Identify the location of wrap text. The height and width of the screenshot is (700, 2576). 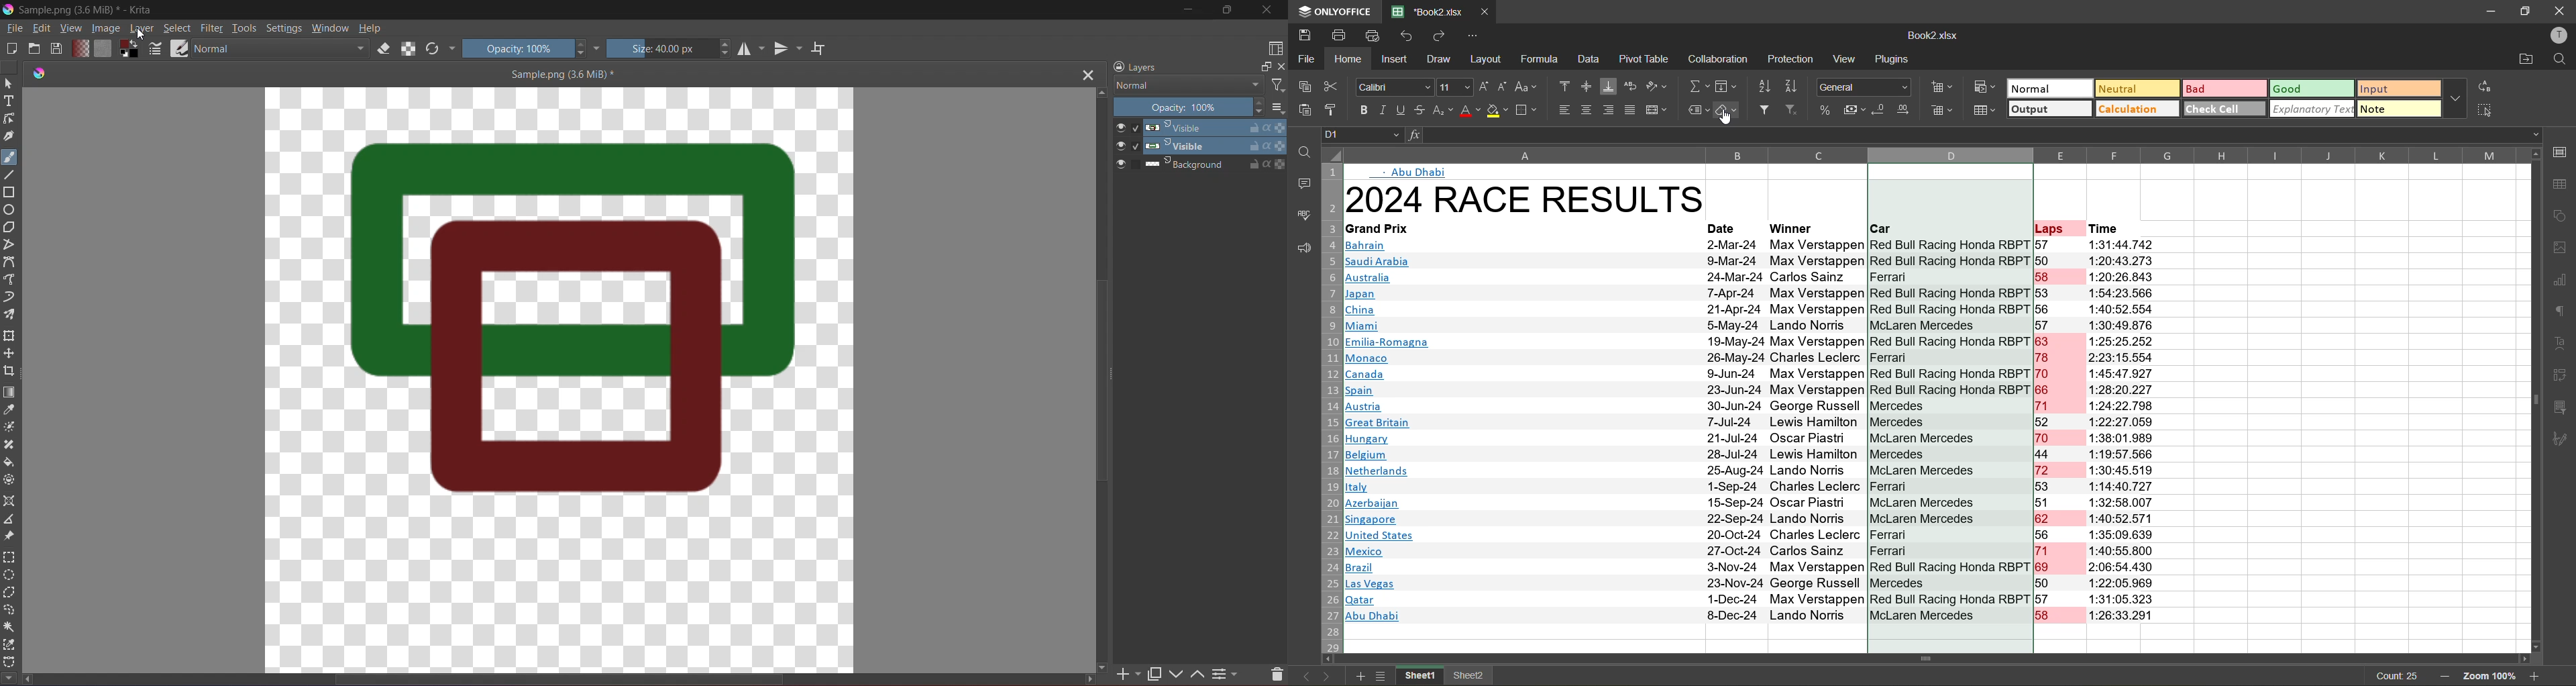
(1630, 87).